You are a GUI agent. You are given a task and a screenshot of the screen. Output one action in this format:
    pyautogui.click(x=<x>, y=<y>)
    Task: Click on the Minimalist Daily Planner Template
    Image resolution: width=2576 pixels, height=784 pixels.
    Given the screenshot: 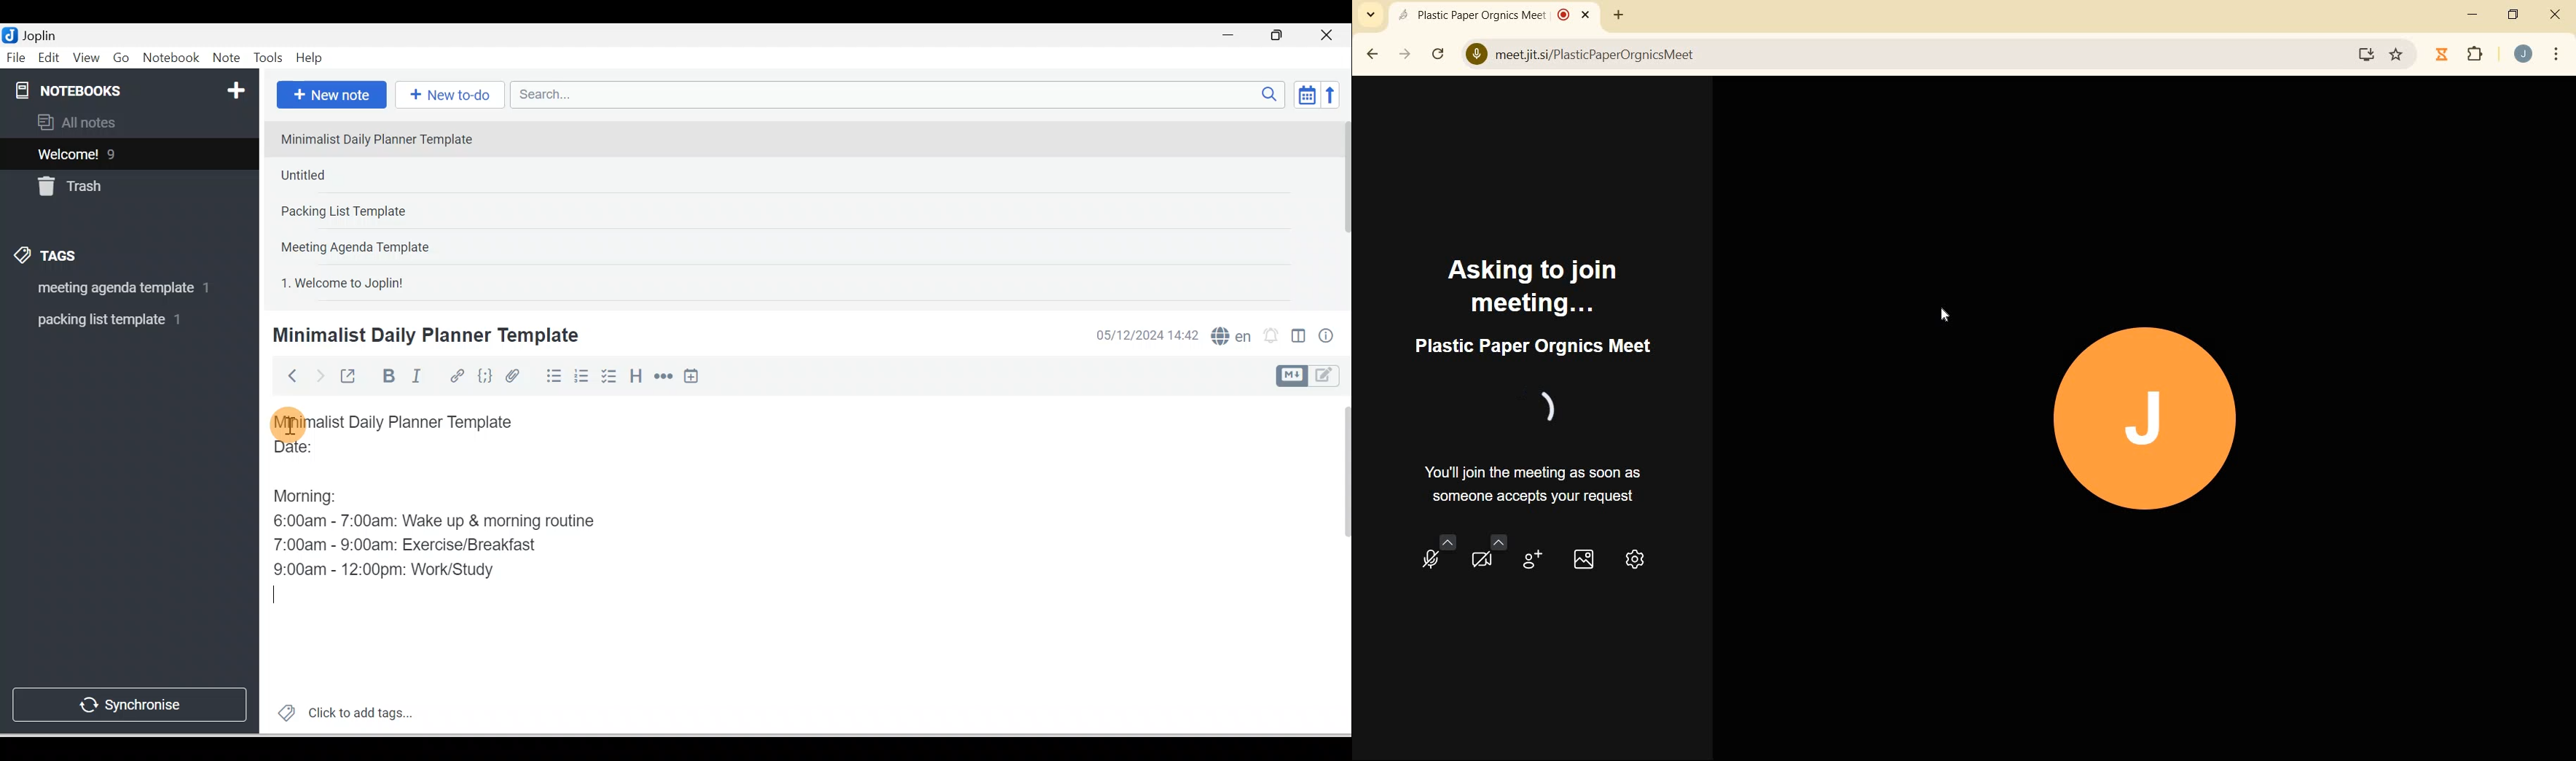 What is the action you would take?
    pyautogui.click(x=407, y=422)
    